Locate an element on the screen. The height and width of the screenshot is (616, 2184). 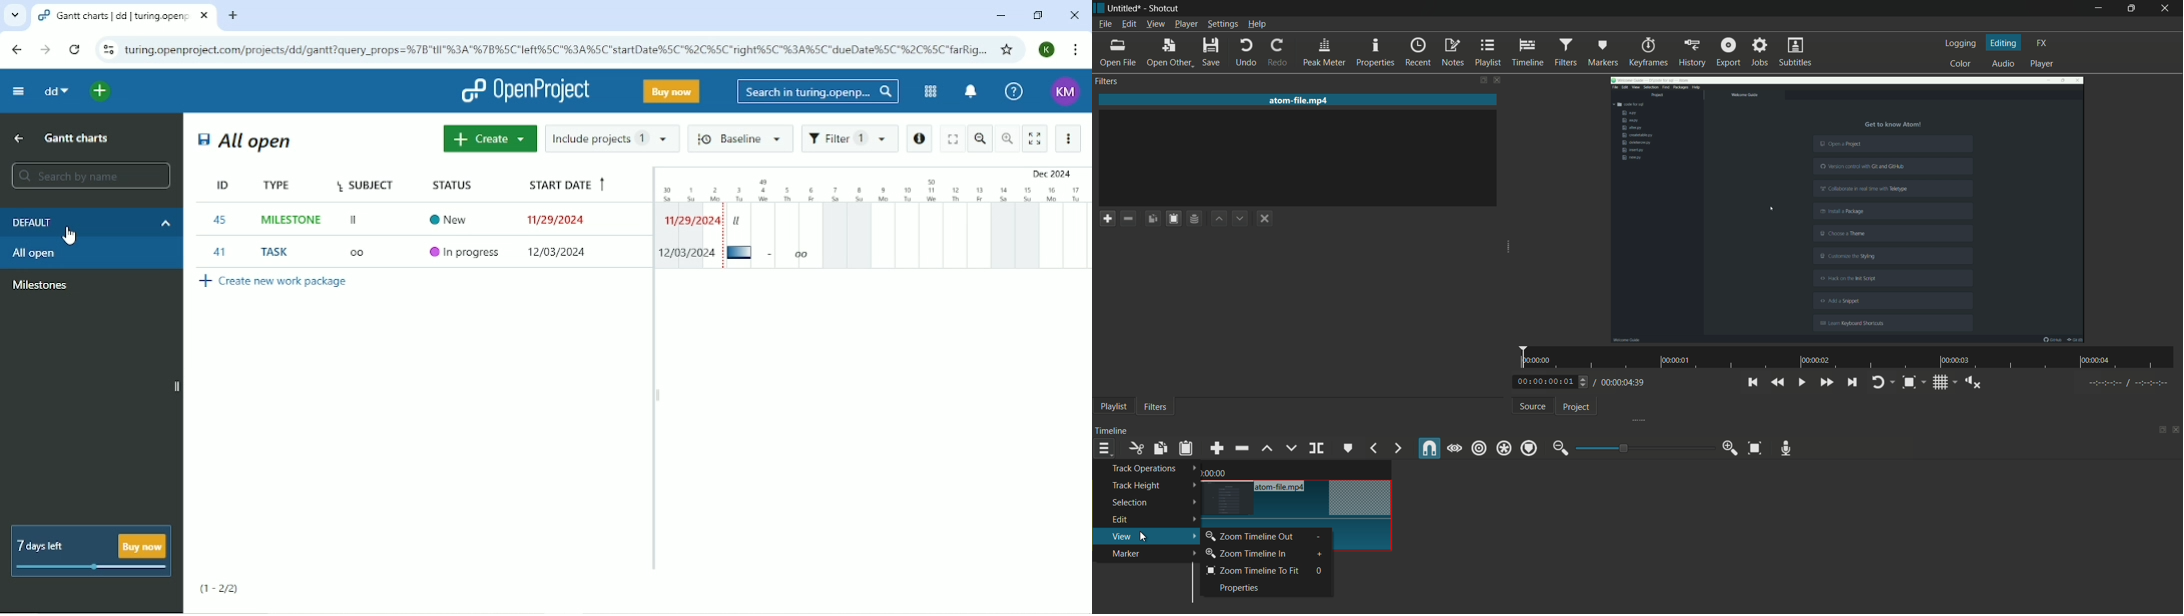
marker is located at coordinates (1152, 553).